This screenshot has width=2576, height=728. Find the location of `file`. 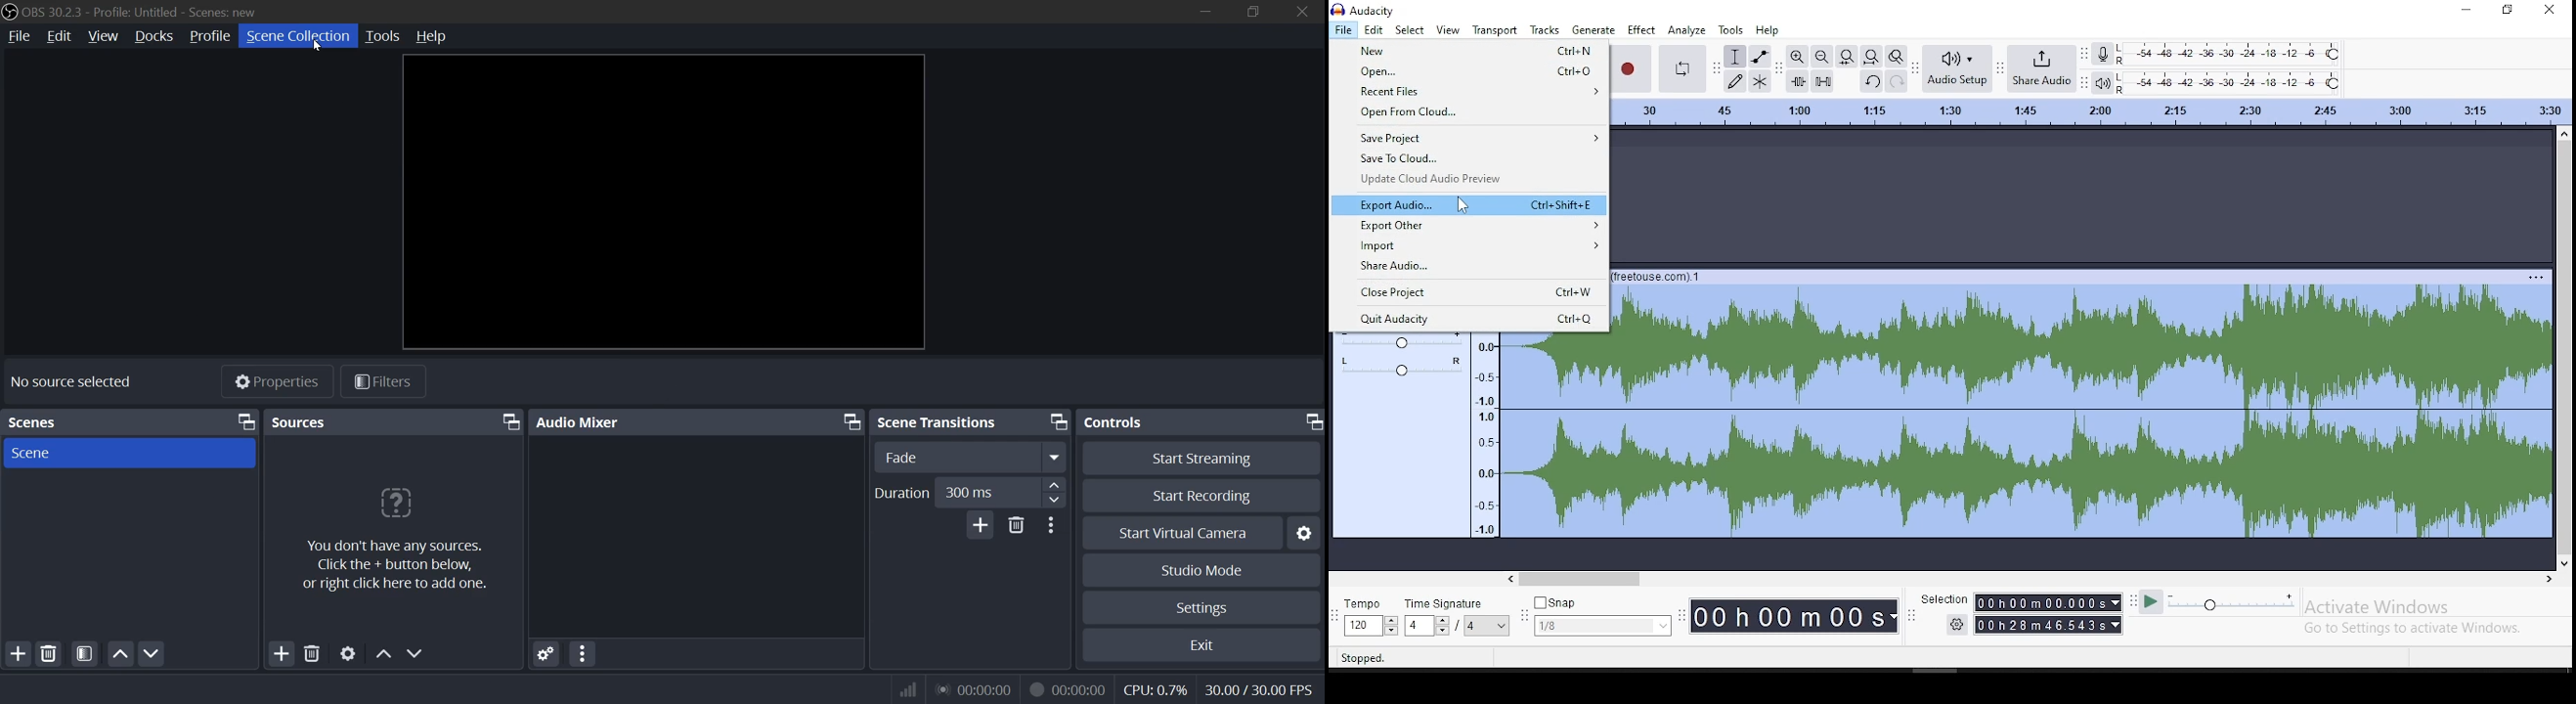

file is located at coordinates (18, 37).